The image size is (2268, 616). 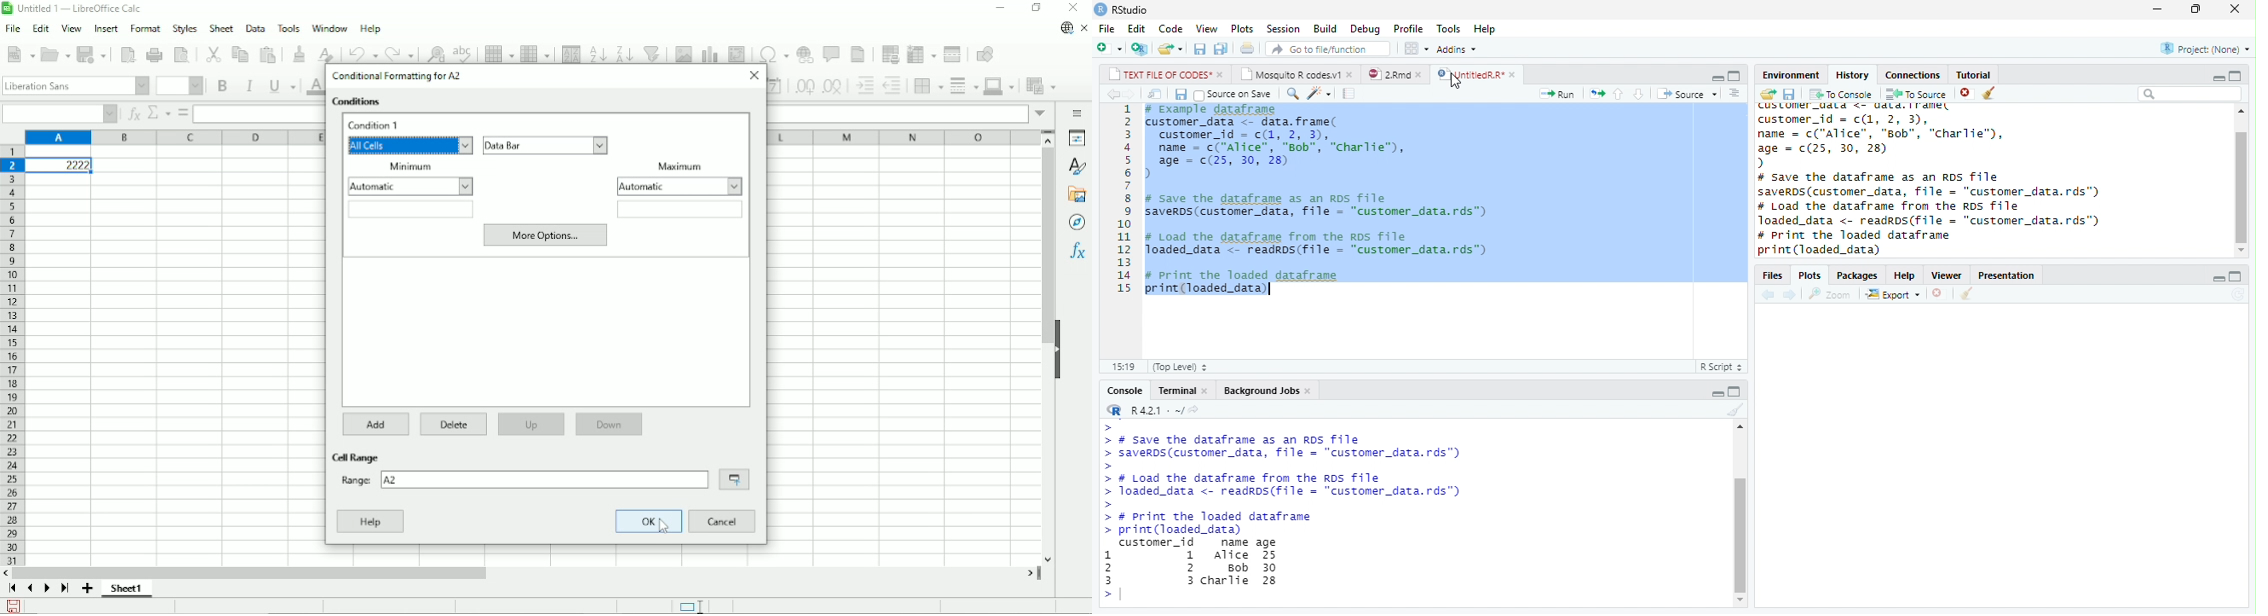 What do you see at coordinates (1206, 391) in the screenshot?
I see `close` at bounding box center [1206, 391].